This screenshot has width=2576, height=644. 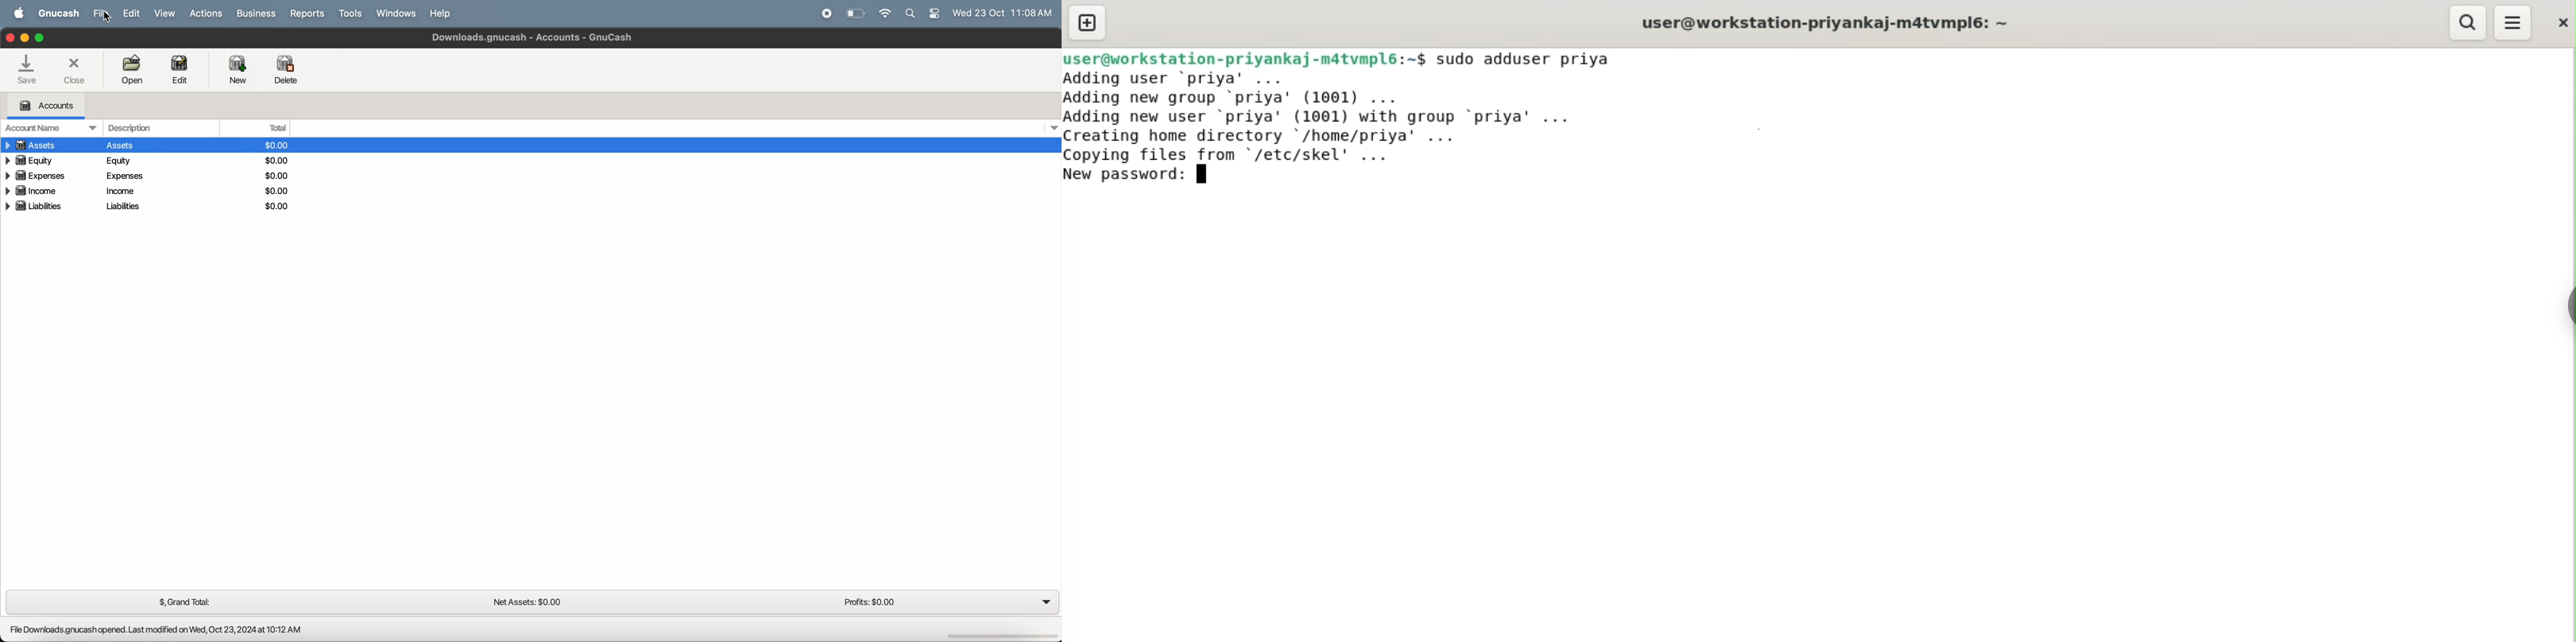 What do you see at coordinates (276, 127) in the screenshot?
I see `total` at bounding box center [276, 127].